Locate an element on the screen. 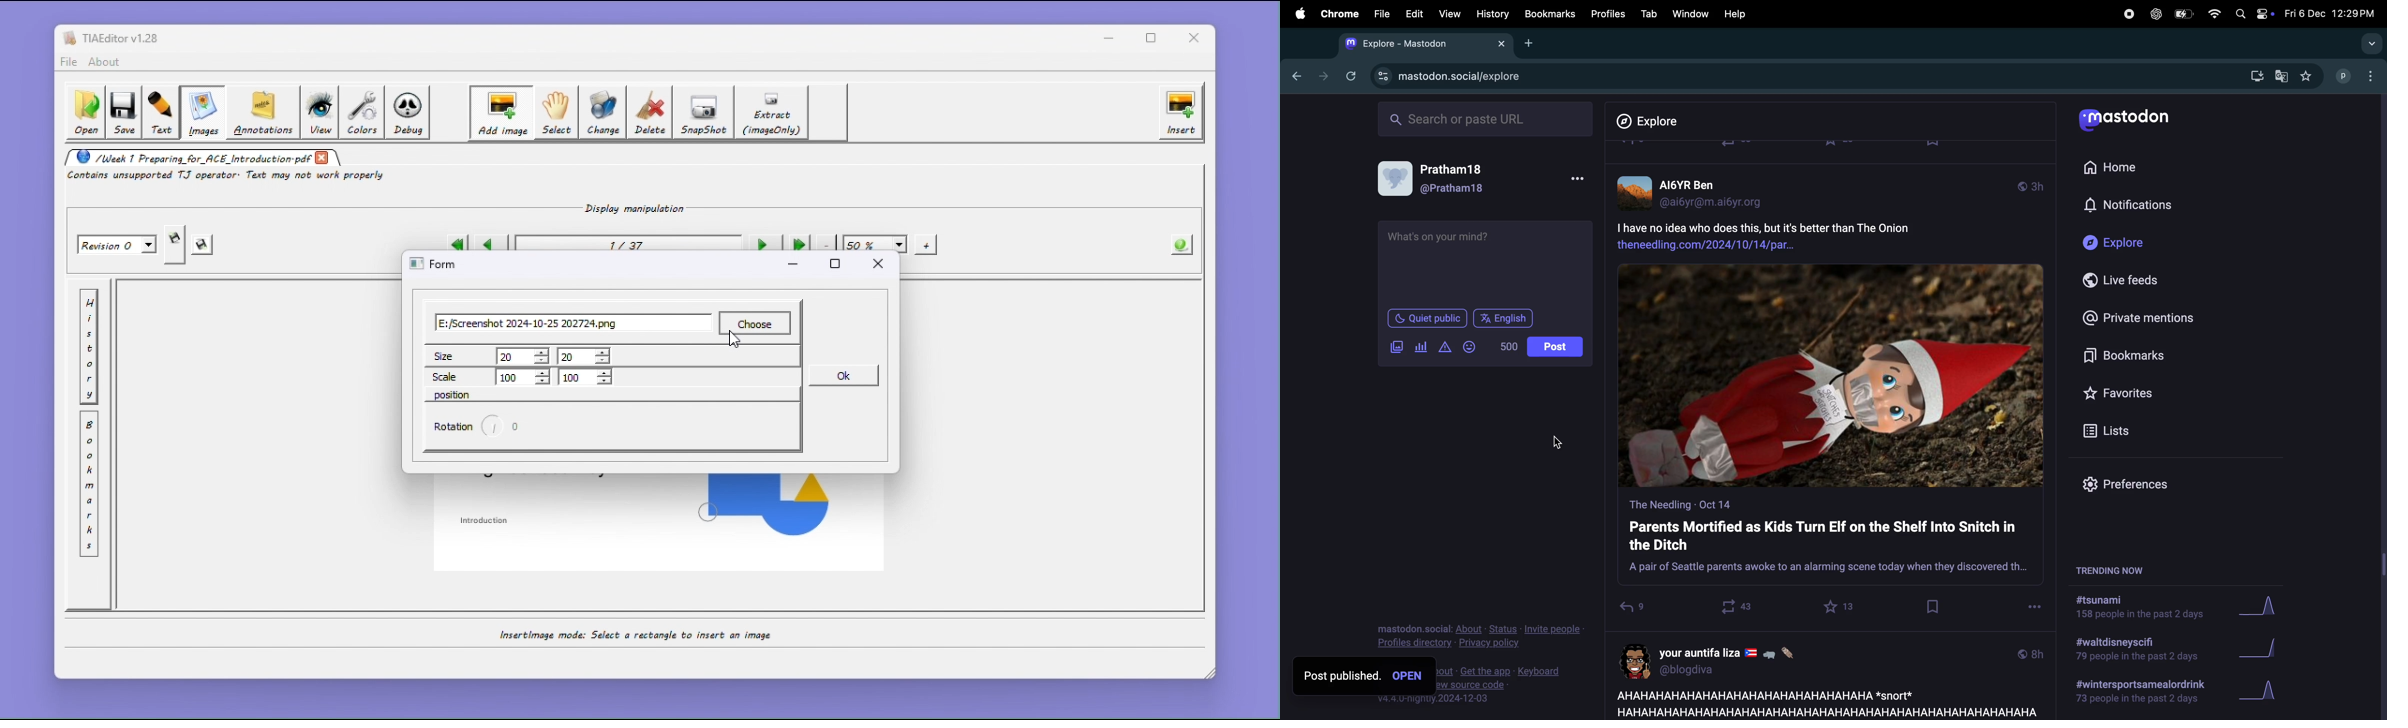 The image size is (2408, 728). file is located at coordinates (1382, 14).